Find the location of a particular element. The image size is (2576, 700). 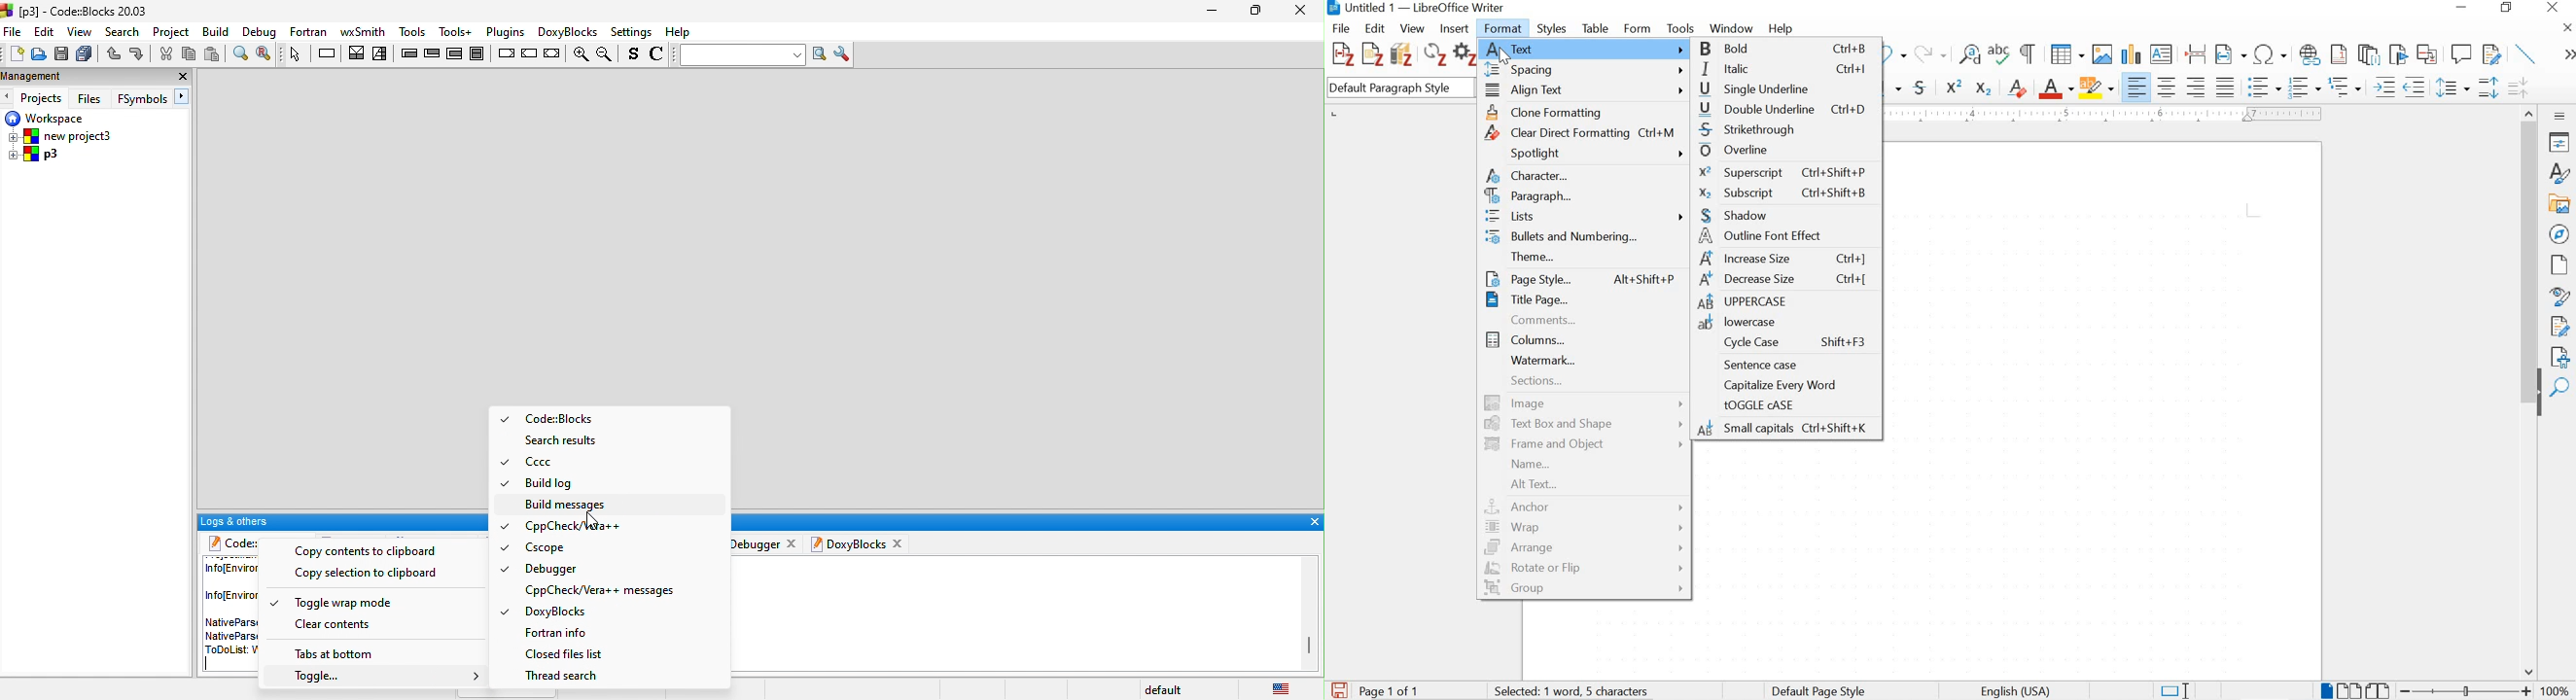

toggle comments is located at coordinates (659, 56).